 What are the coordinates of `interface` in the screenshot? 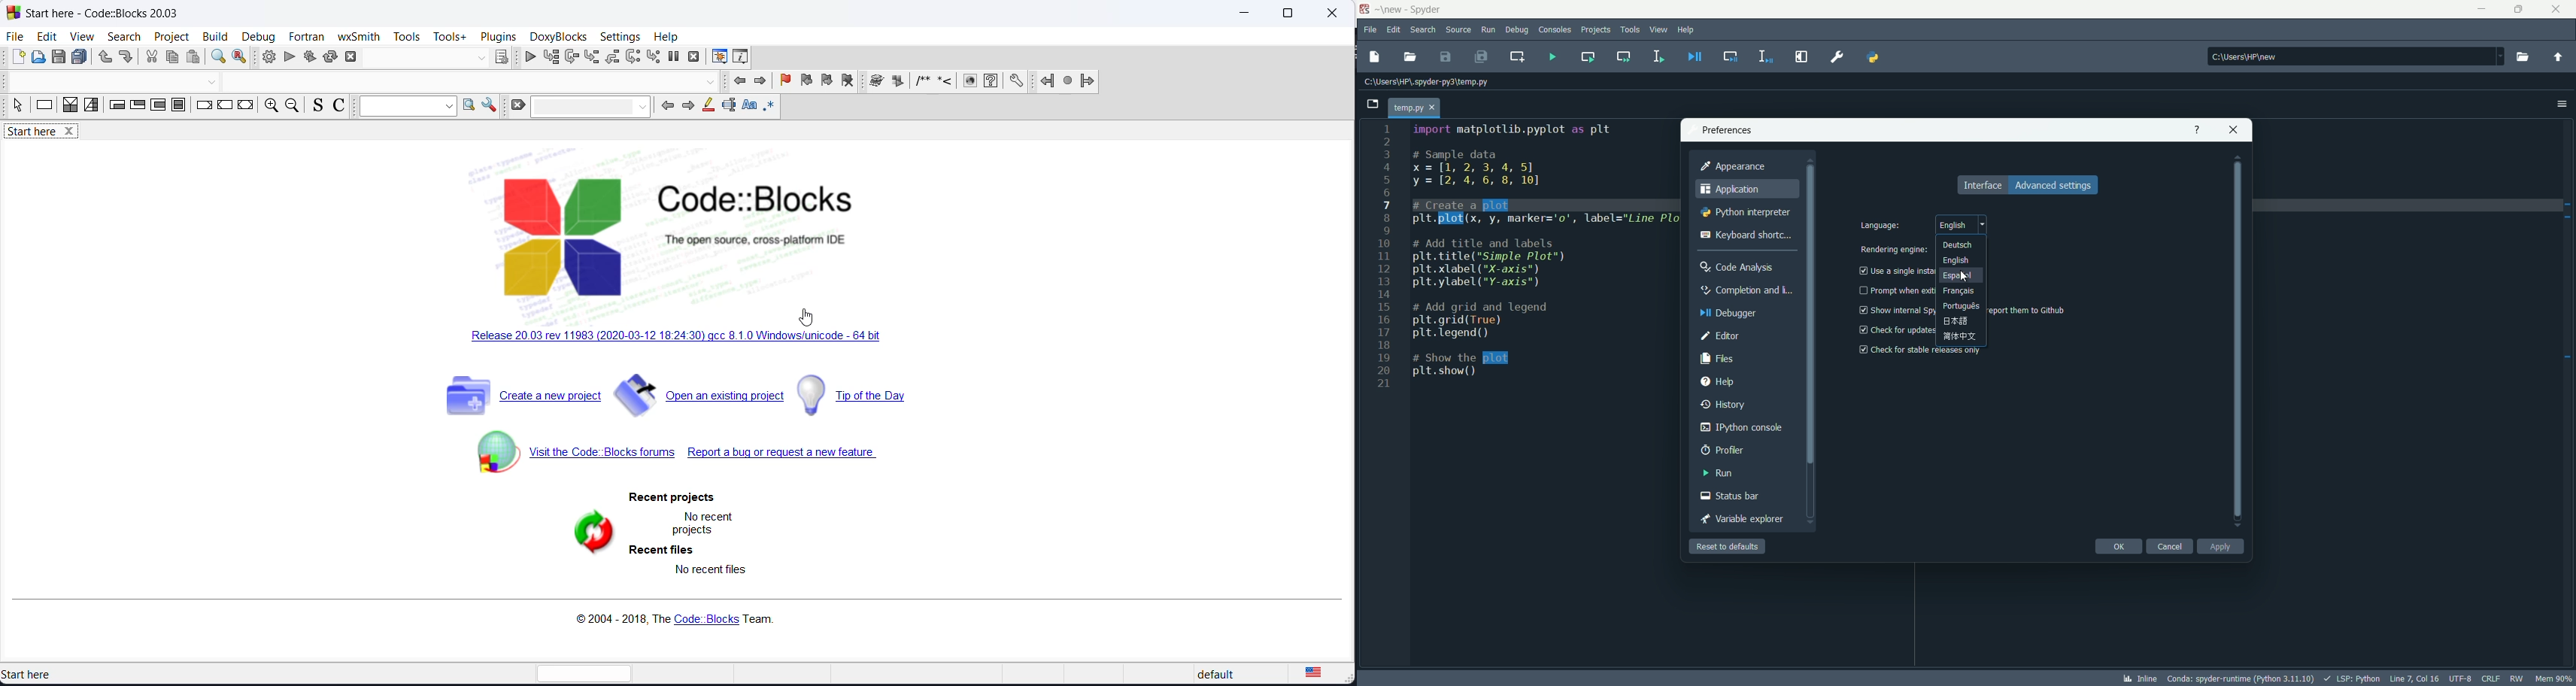 It's located at (1981, 185).